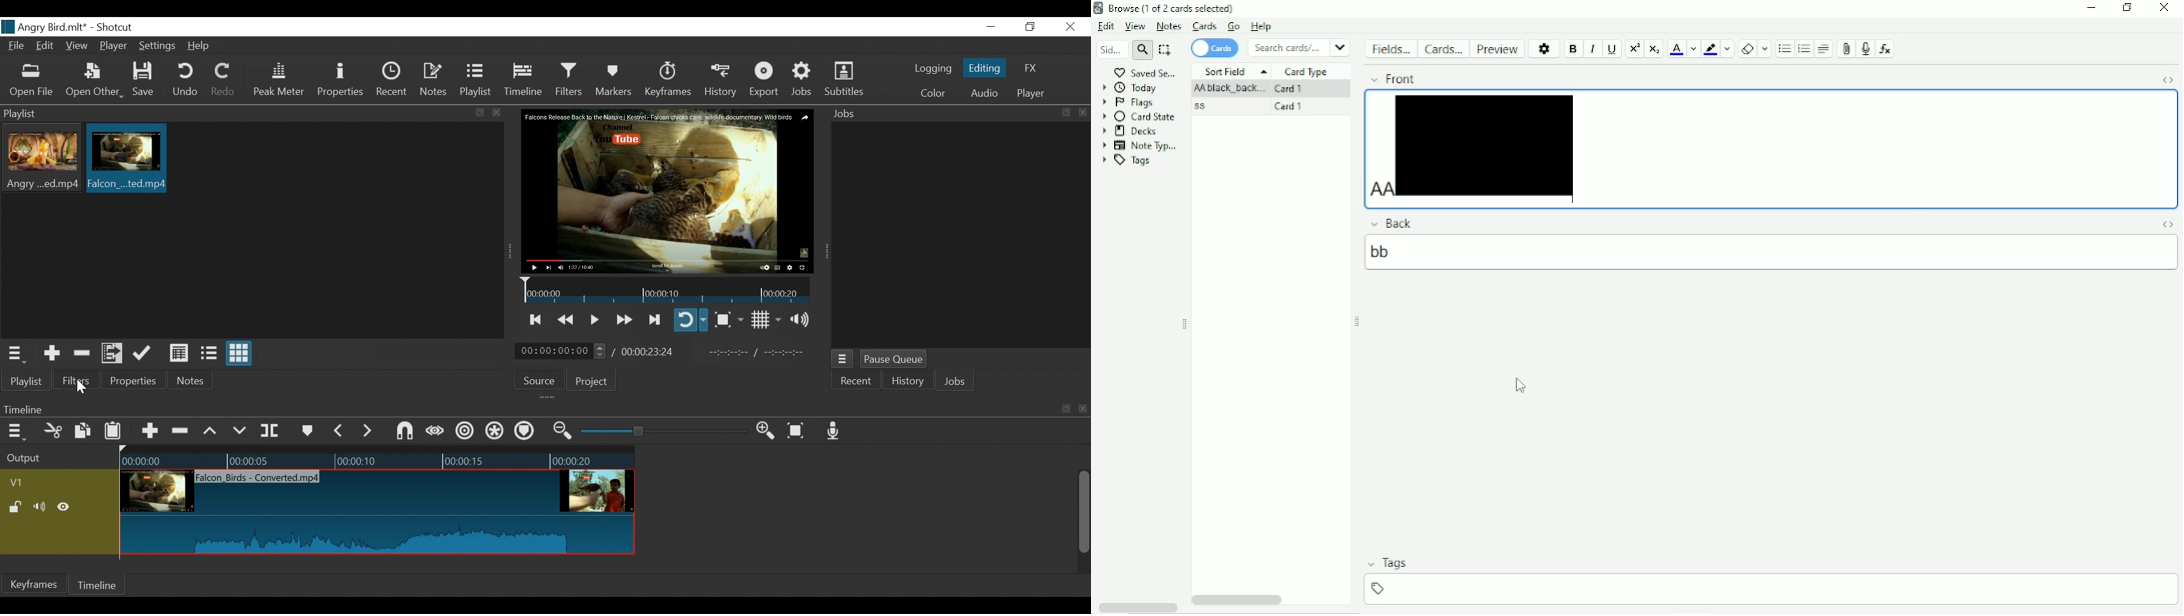 This screenshot has width=2184, height=616. Describe the element at coordinates (1203, 27) in the screenshot. I see `Cards` at that location.